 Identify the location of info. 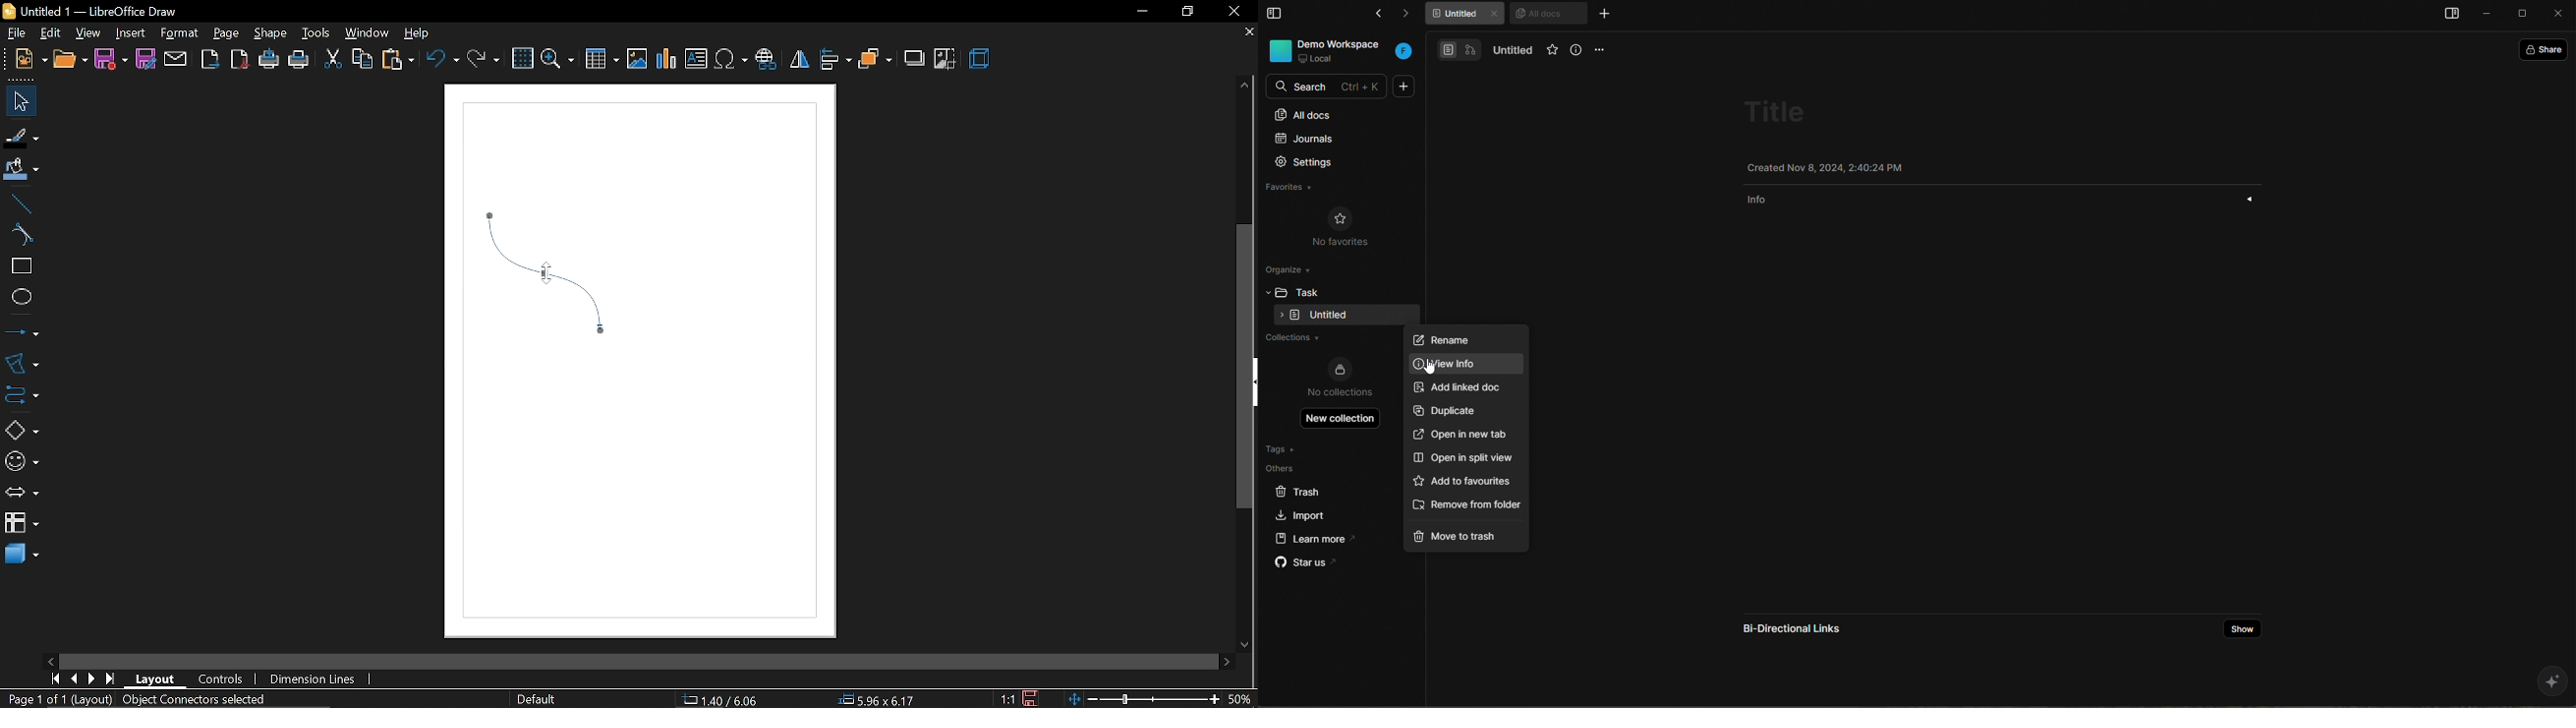
(1577, 50).